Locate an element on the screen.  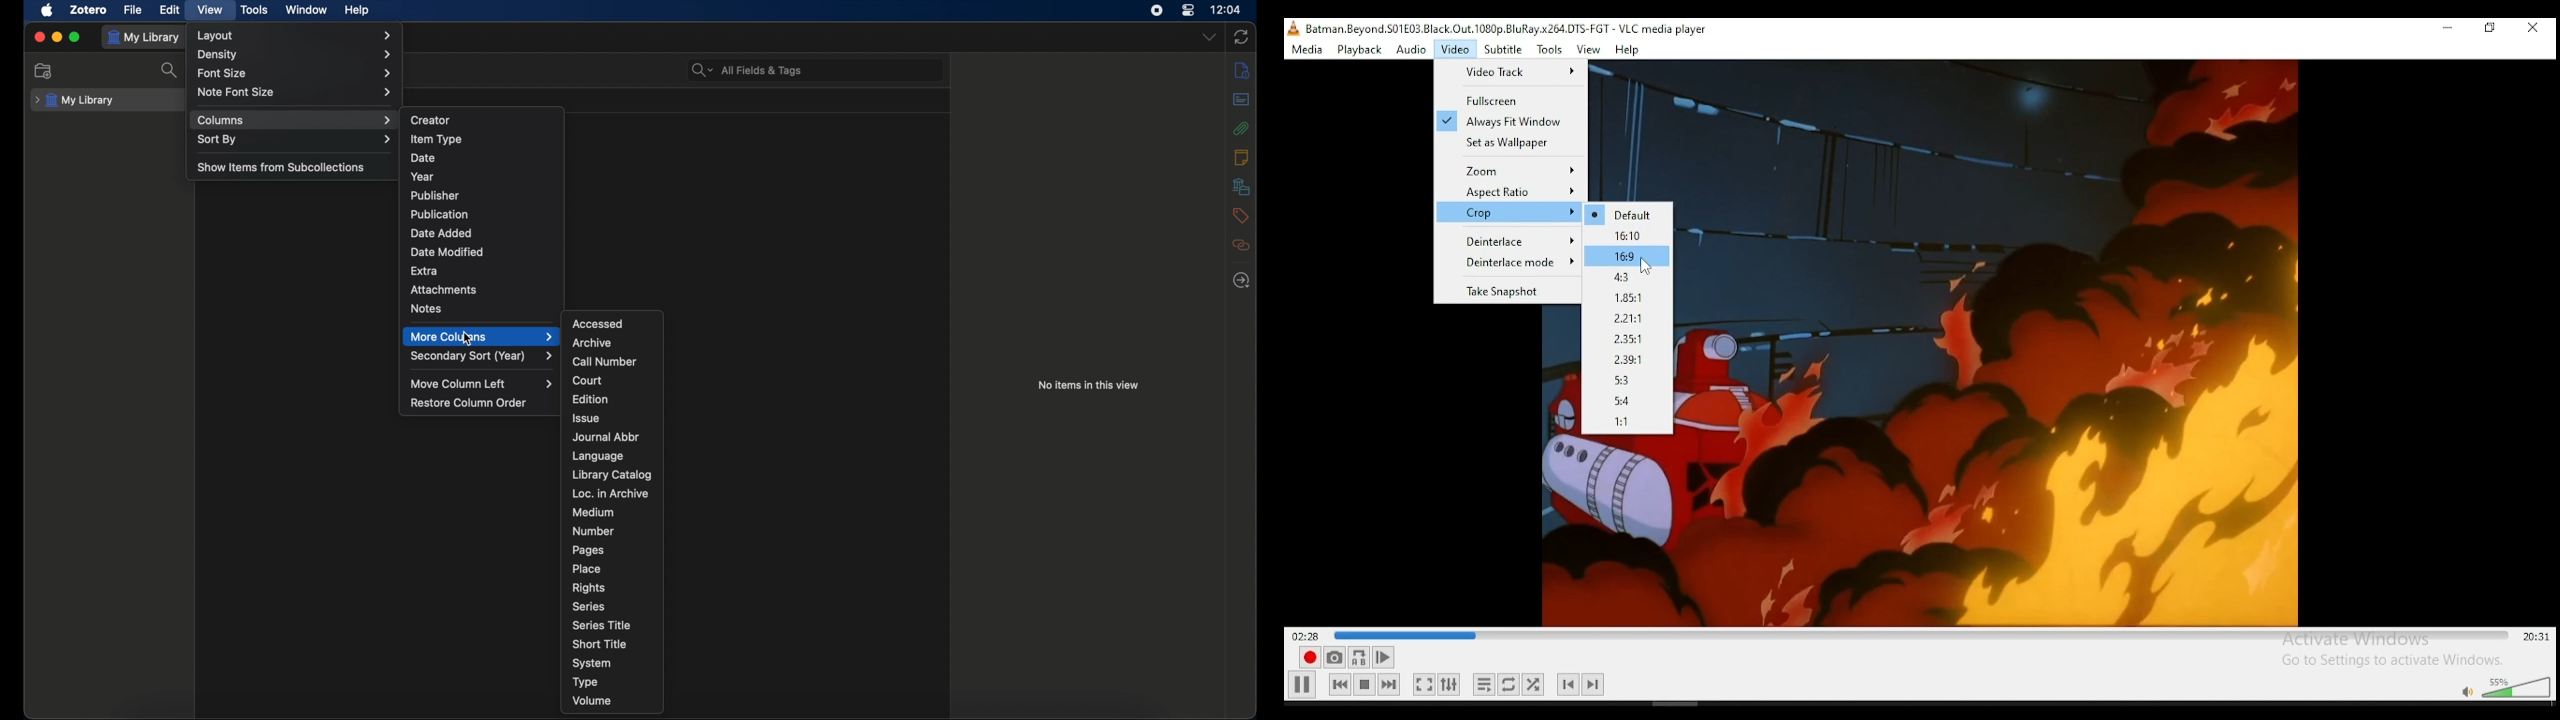
columns is located at coordinates (295, 120).